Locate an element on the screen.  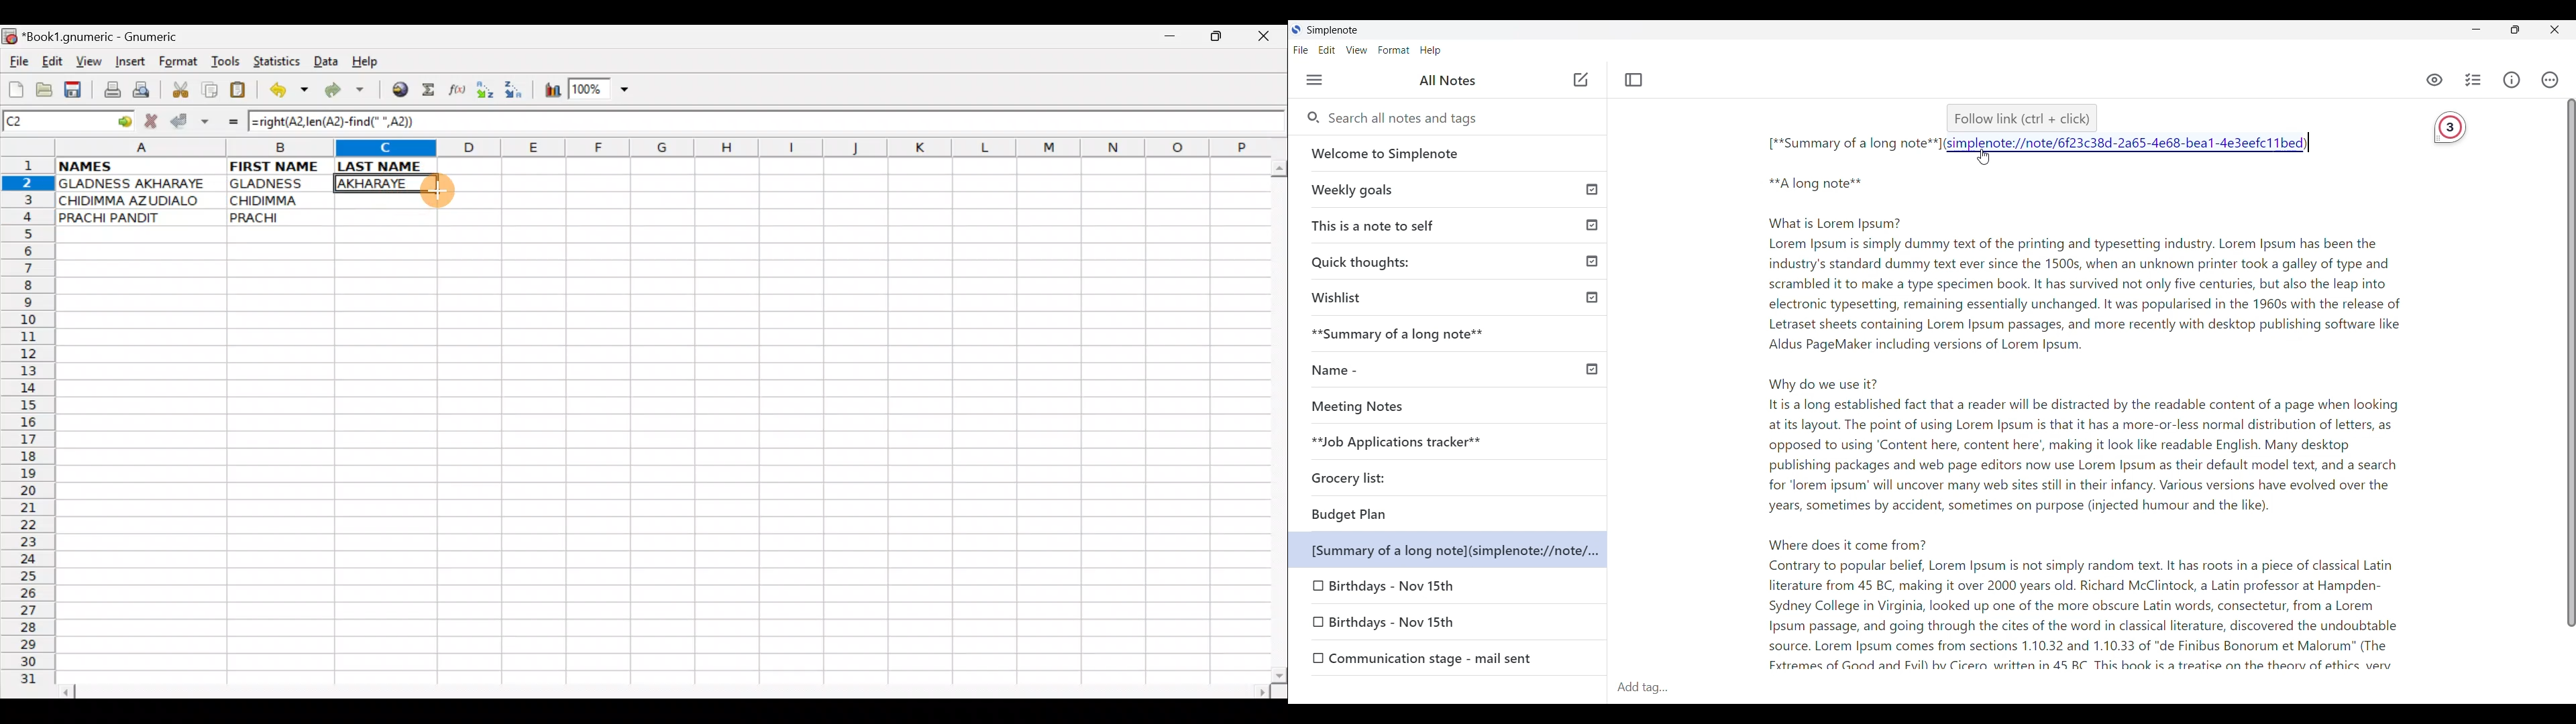
Format is located at coordinates (181, 63).